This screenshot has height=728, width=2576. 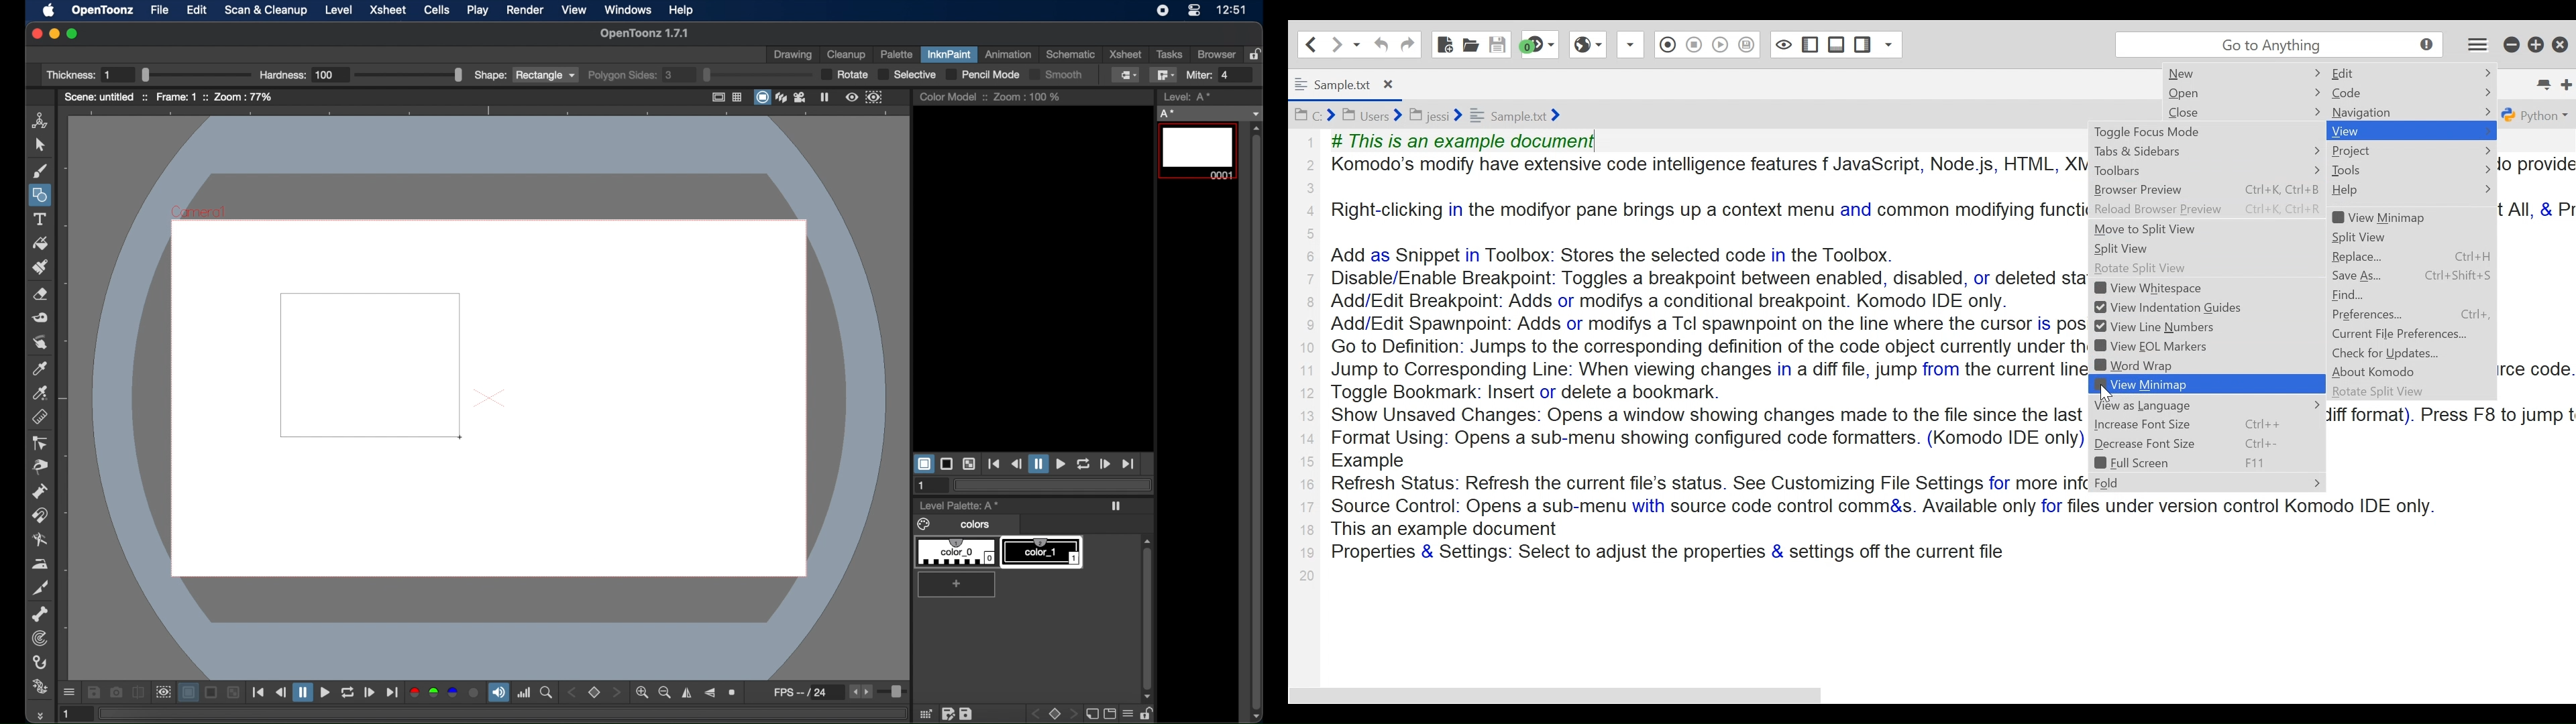 What do you see at coordinates (1356, 44) in the screenshot?
I see `Recent locations` at bounding box center [1356, 44].